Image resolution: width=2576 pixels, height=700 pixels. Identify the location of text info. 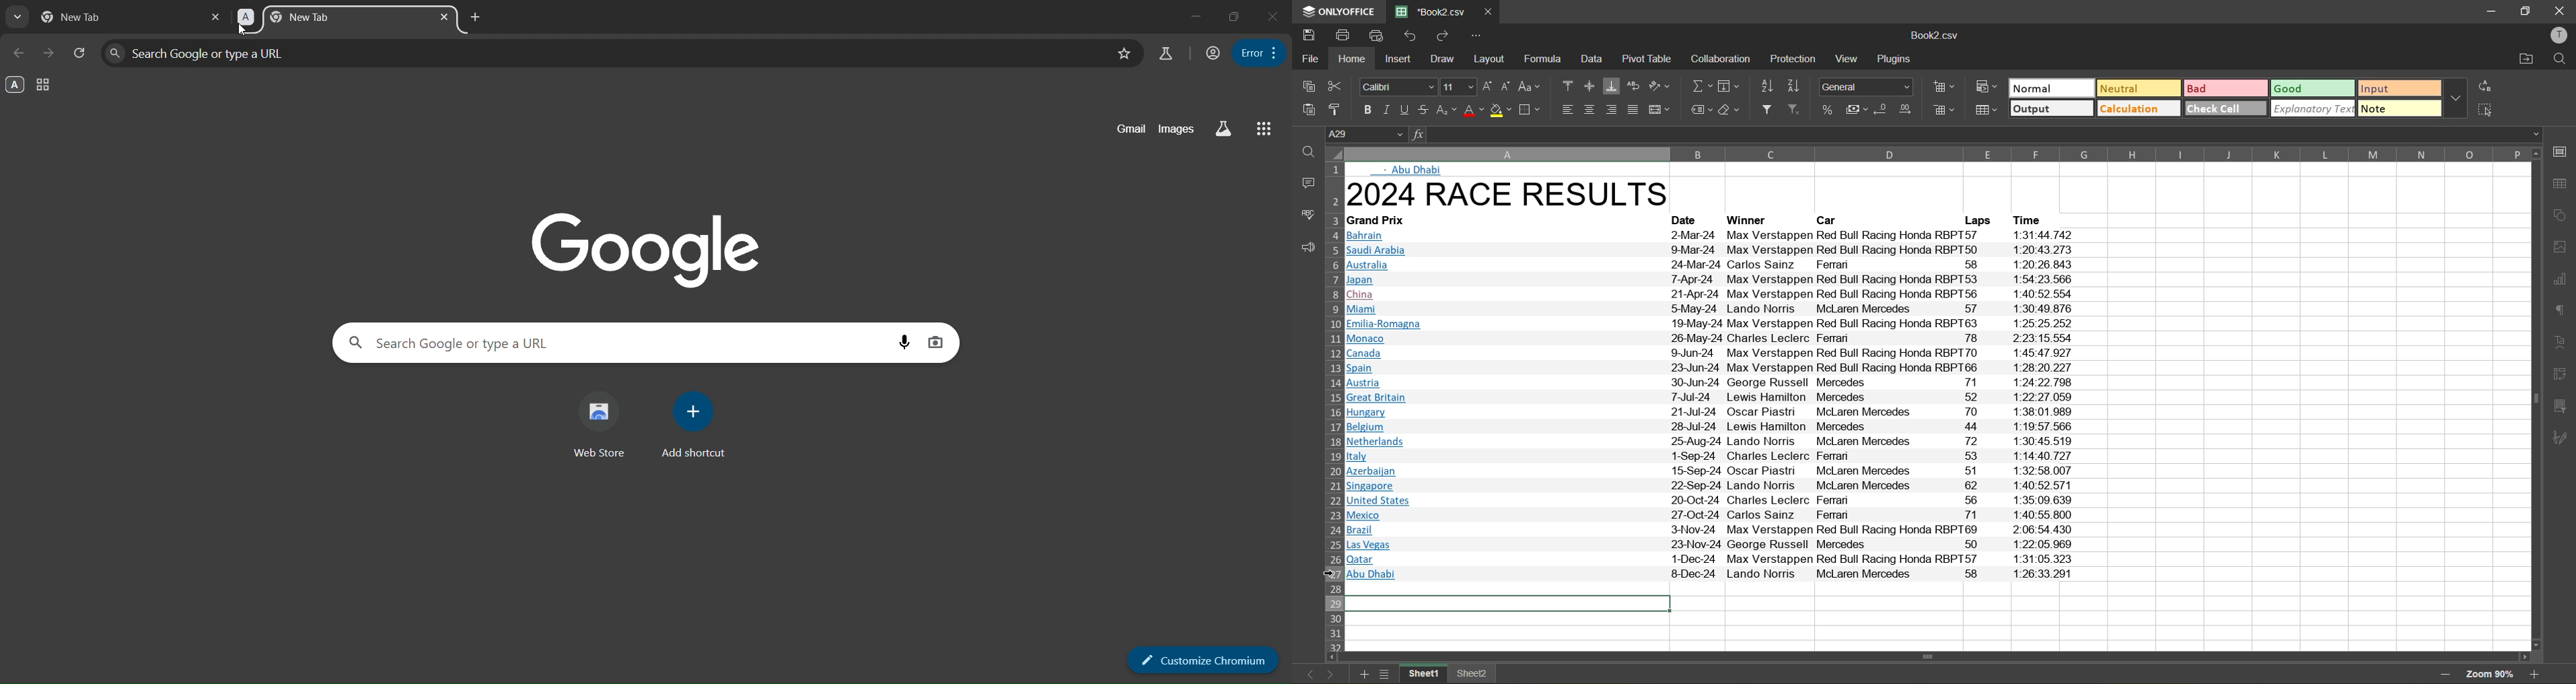
(1711, 573).